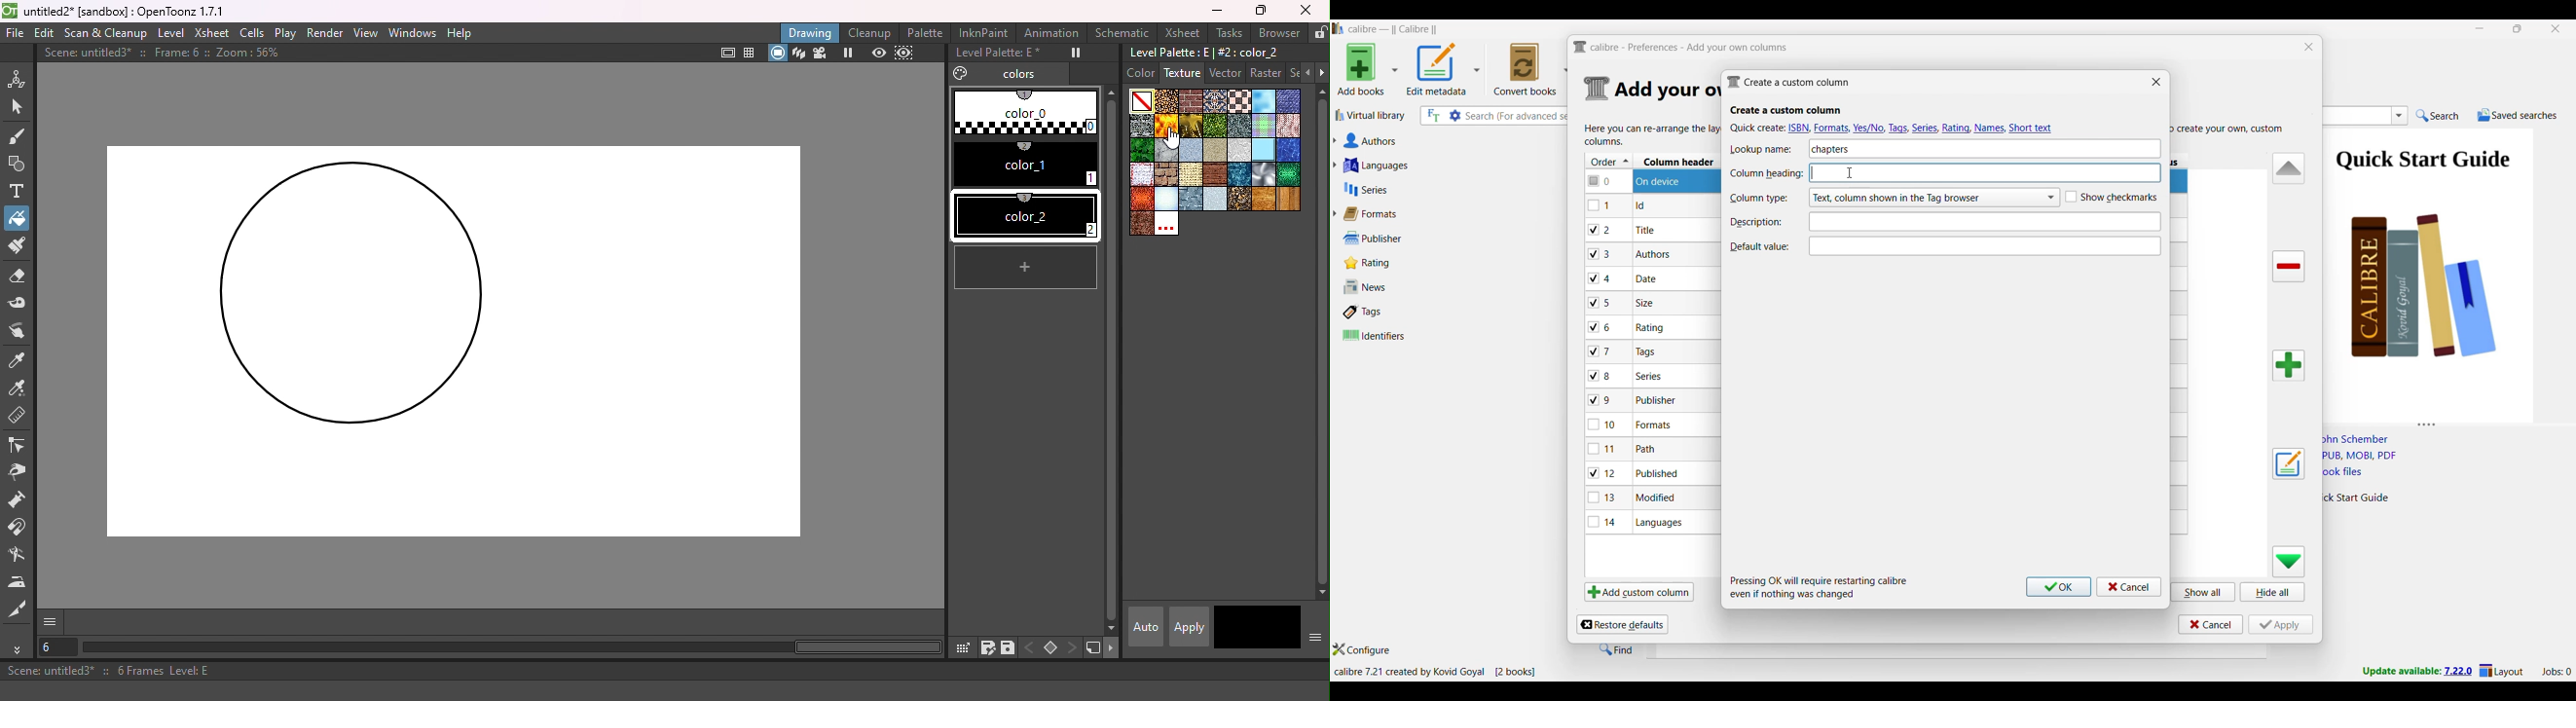 The width and height of the screenshot is (2576, 728). Describe the element at coordinates (1393, 29) in the screenshot. I see `Software name` at that location.